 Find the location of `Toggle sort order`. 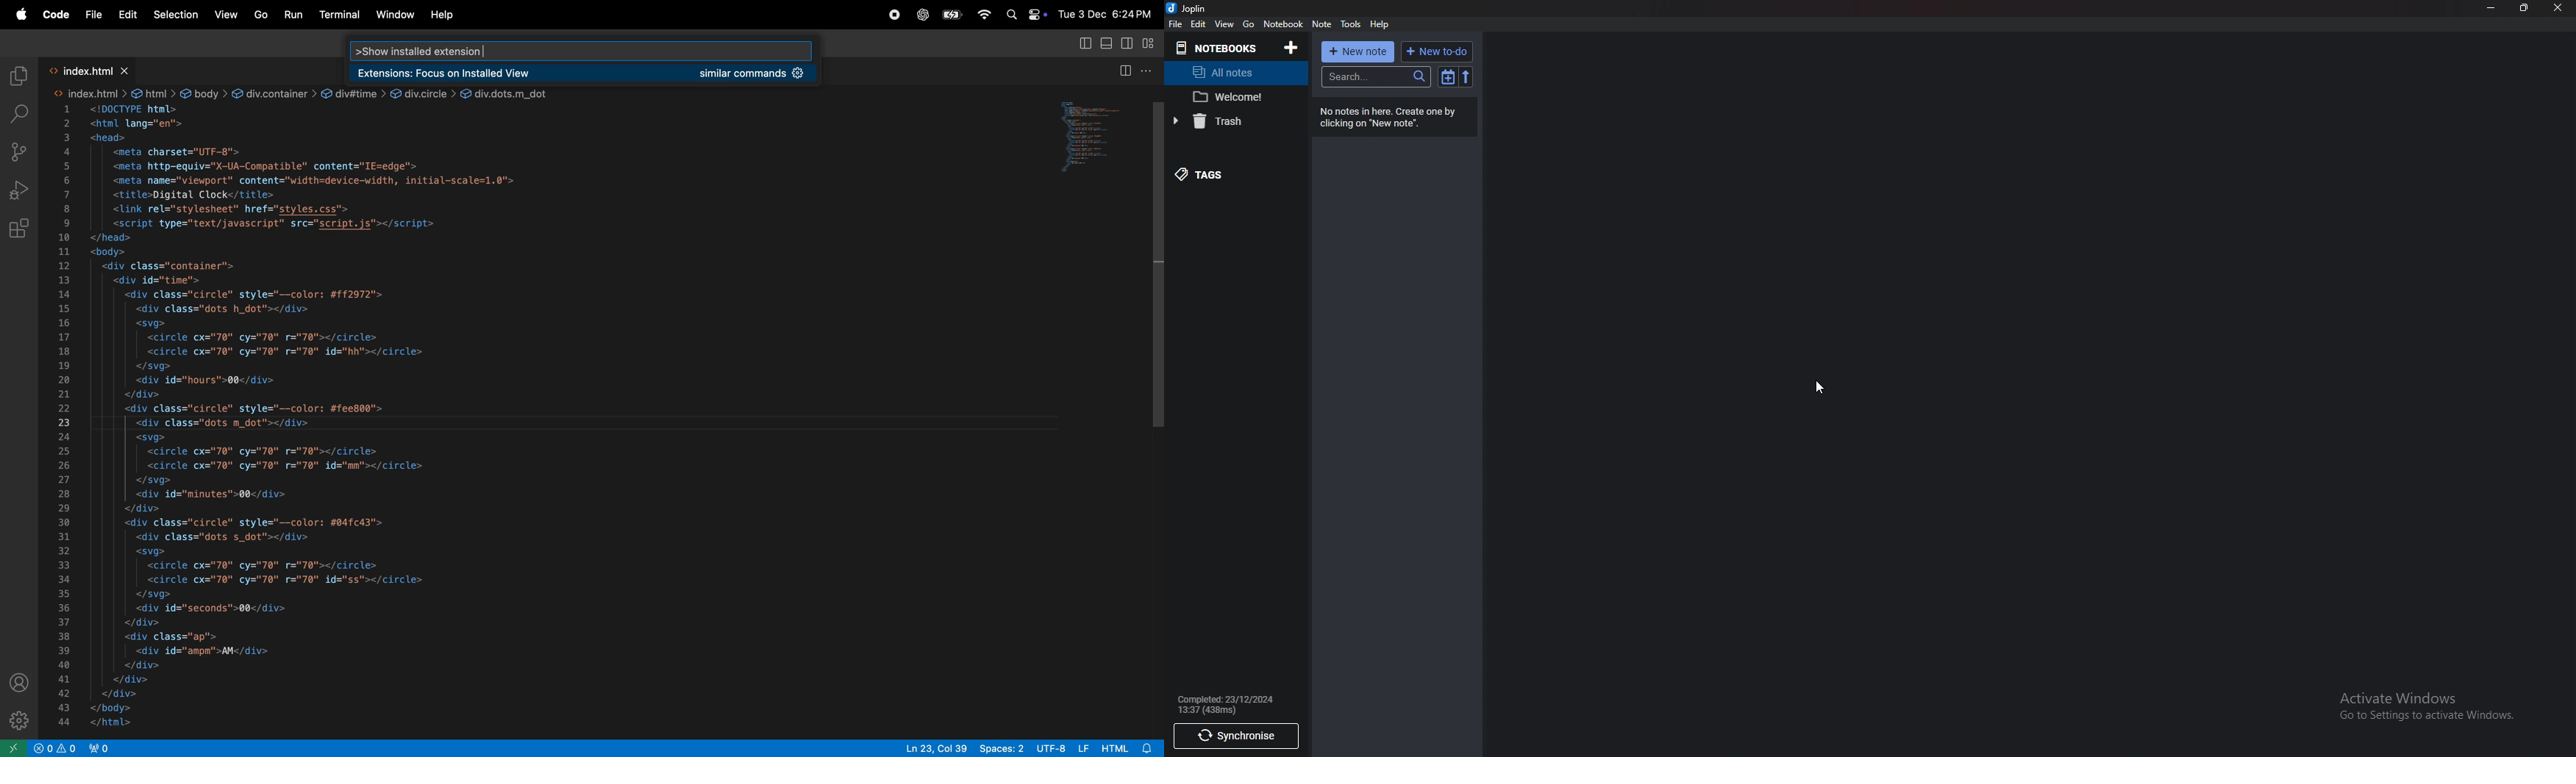

Toggle sort order is located at coordinates (1446, 77).